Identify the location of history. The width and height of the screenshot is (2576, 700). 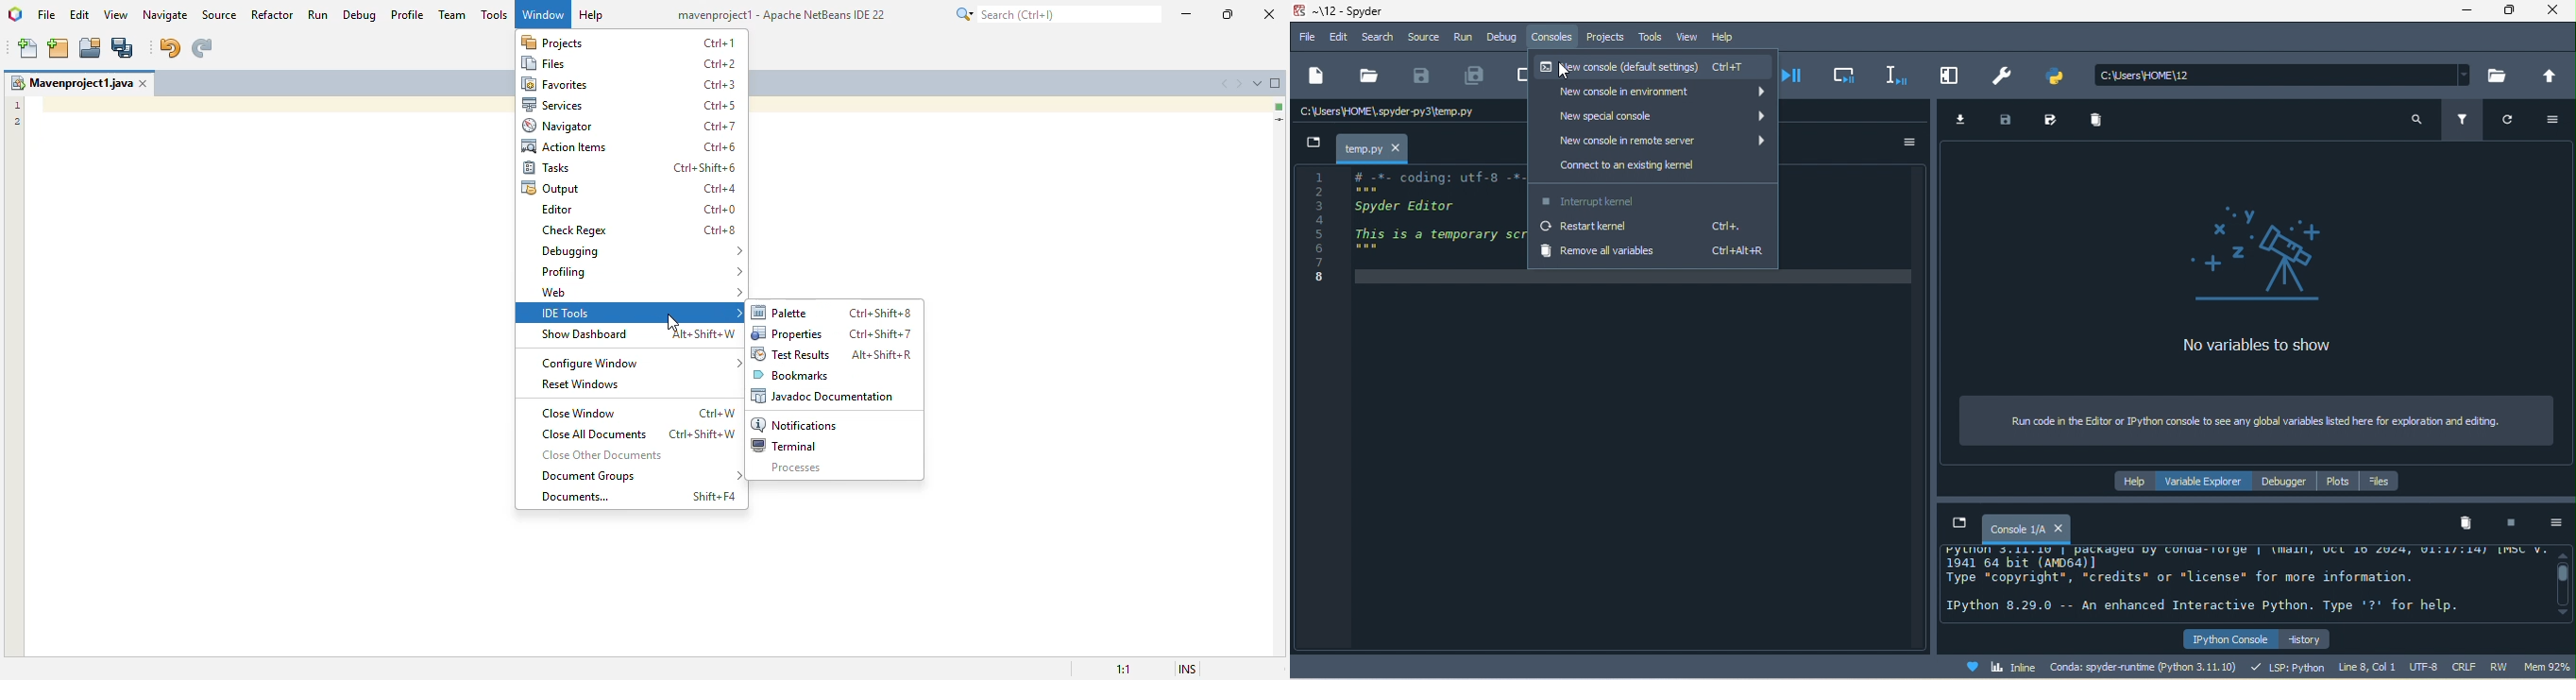
(2308, 638).